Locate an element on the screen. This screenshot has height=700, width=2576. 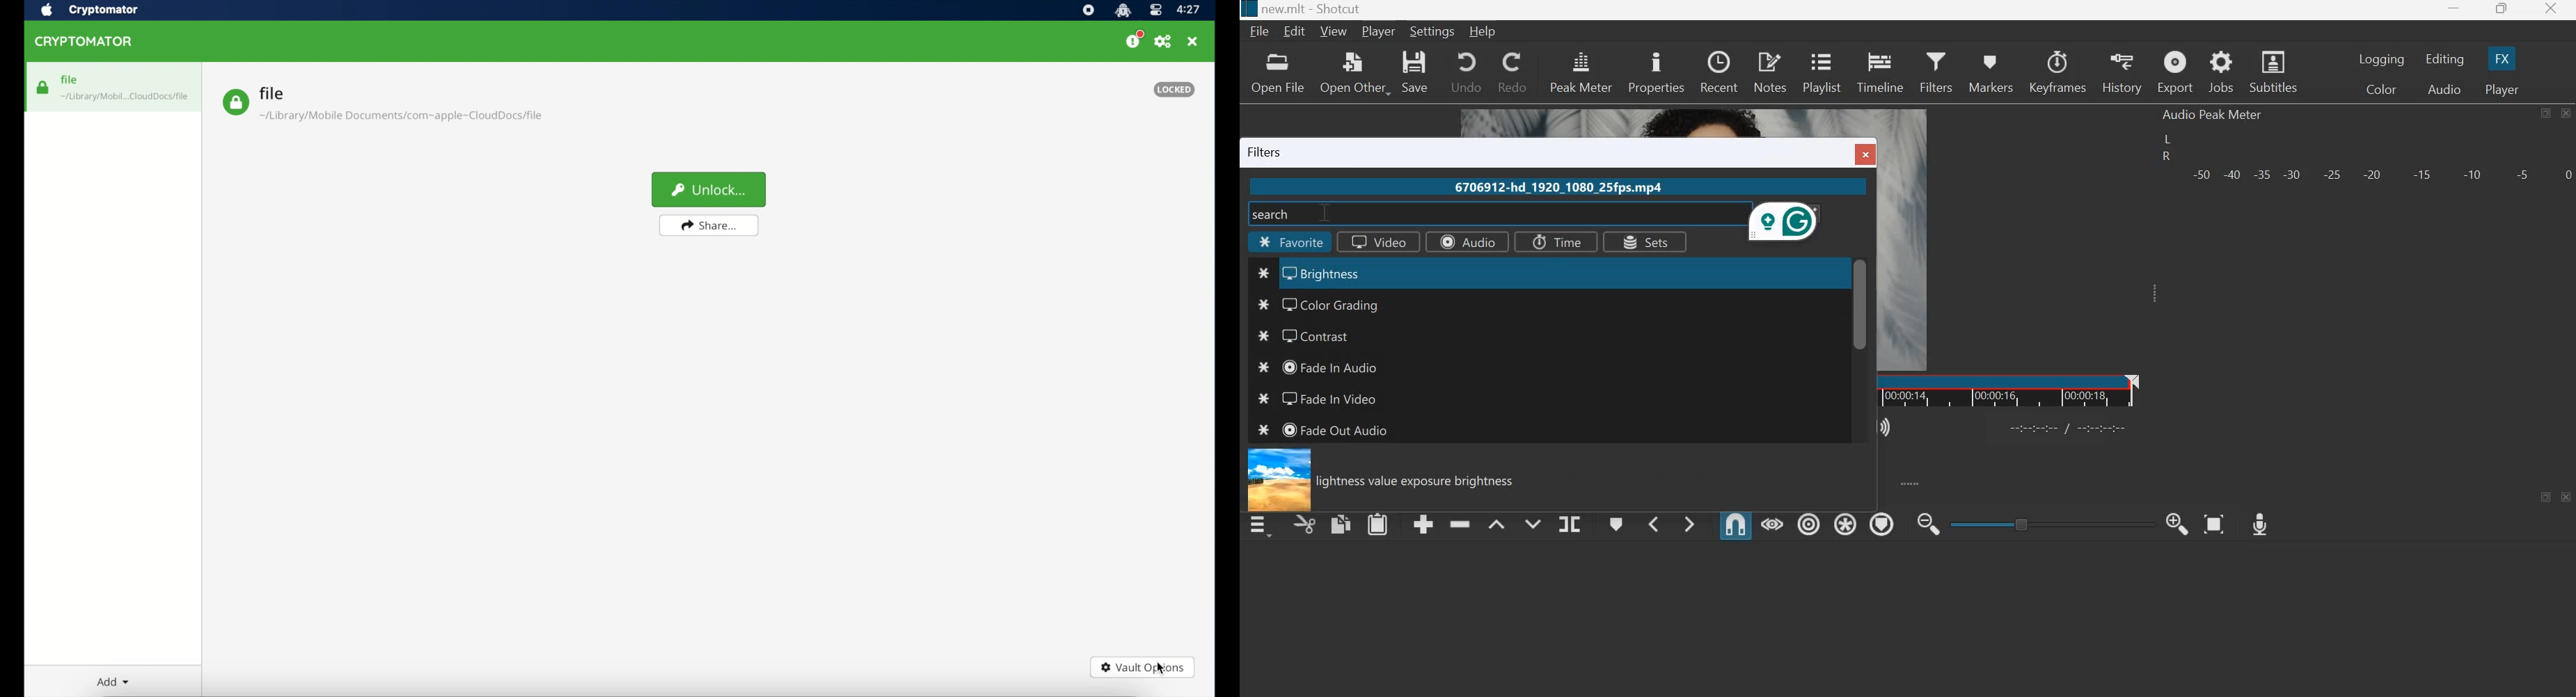
Export is located at coordinates (2174, 73).